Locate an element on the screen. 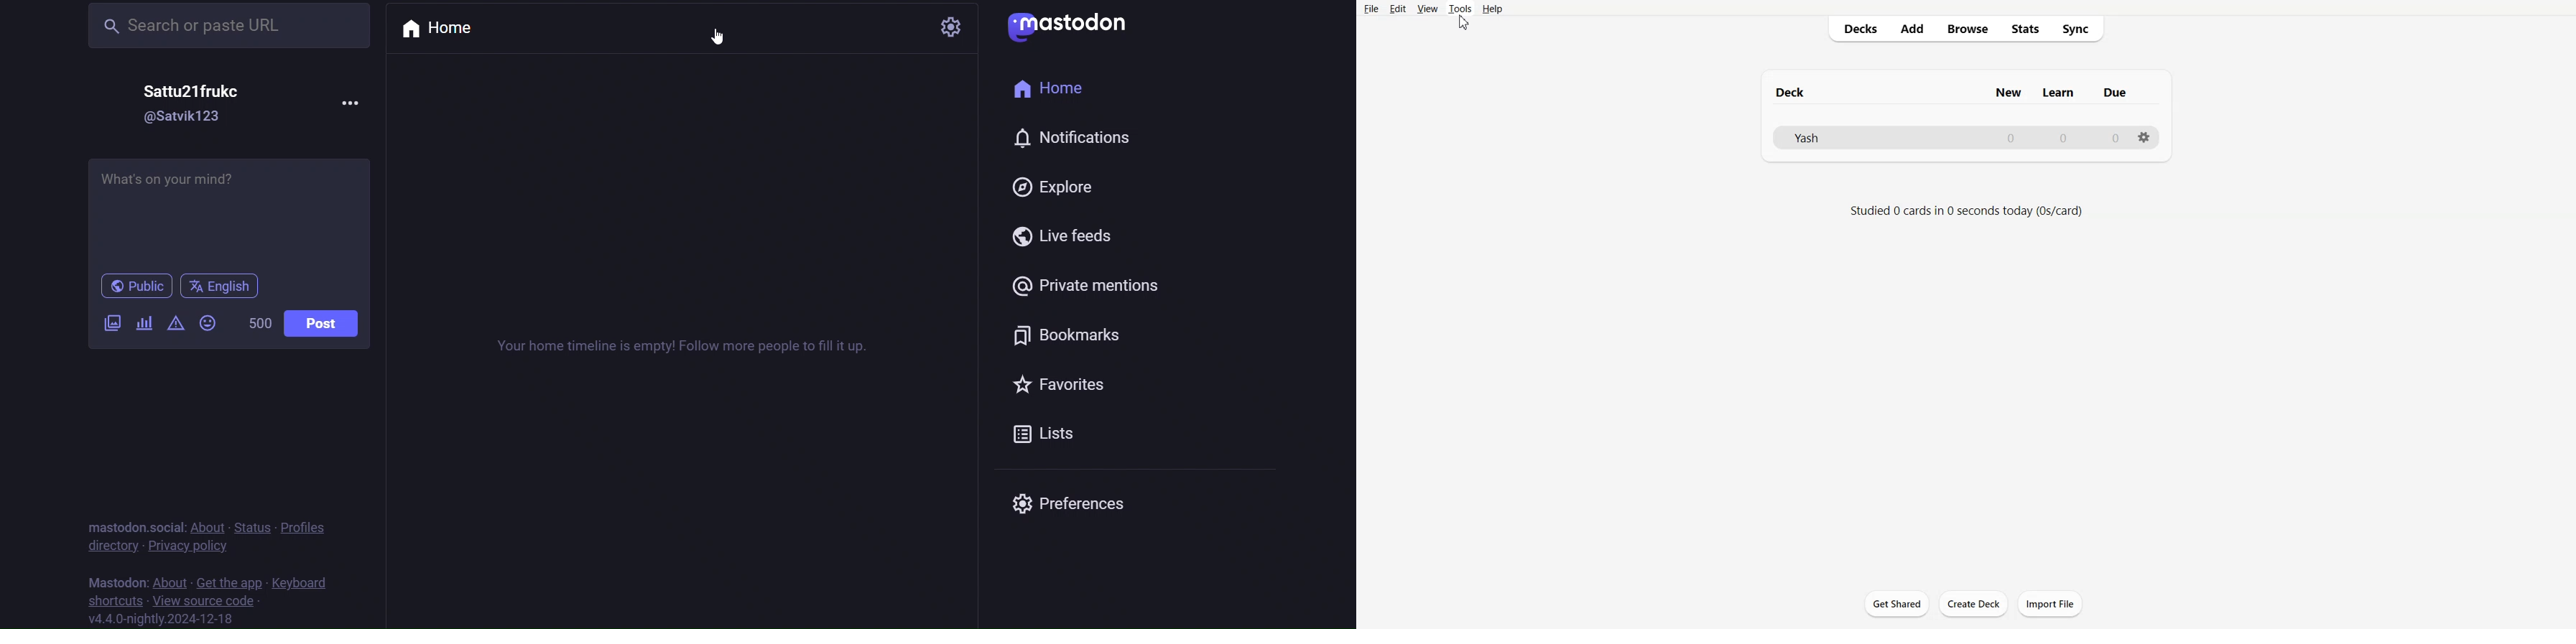  Column name is located at coordinates (2008, 93).